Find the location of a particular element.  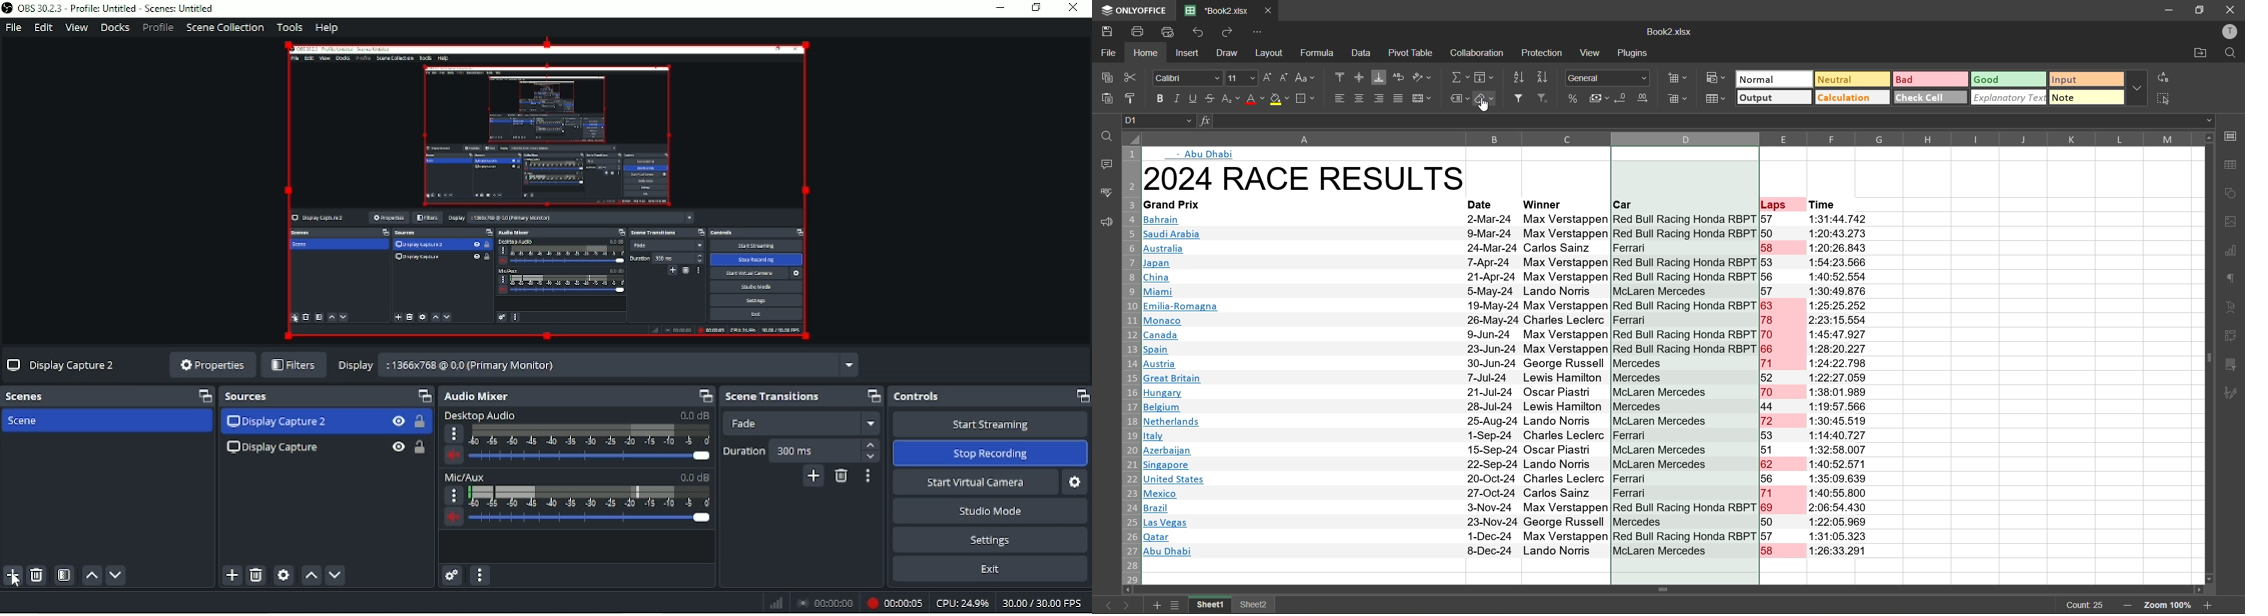

Display Capture 2 is located at coordinates (279, 422).